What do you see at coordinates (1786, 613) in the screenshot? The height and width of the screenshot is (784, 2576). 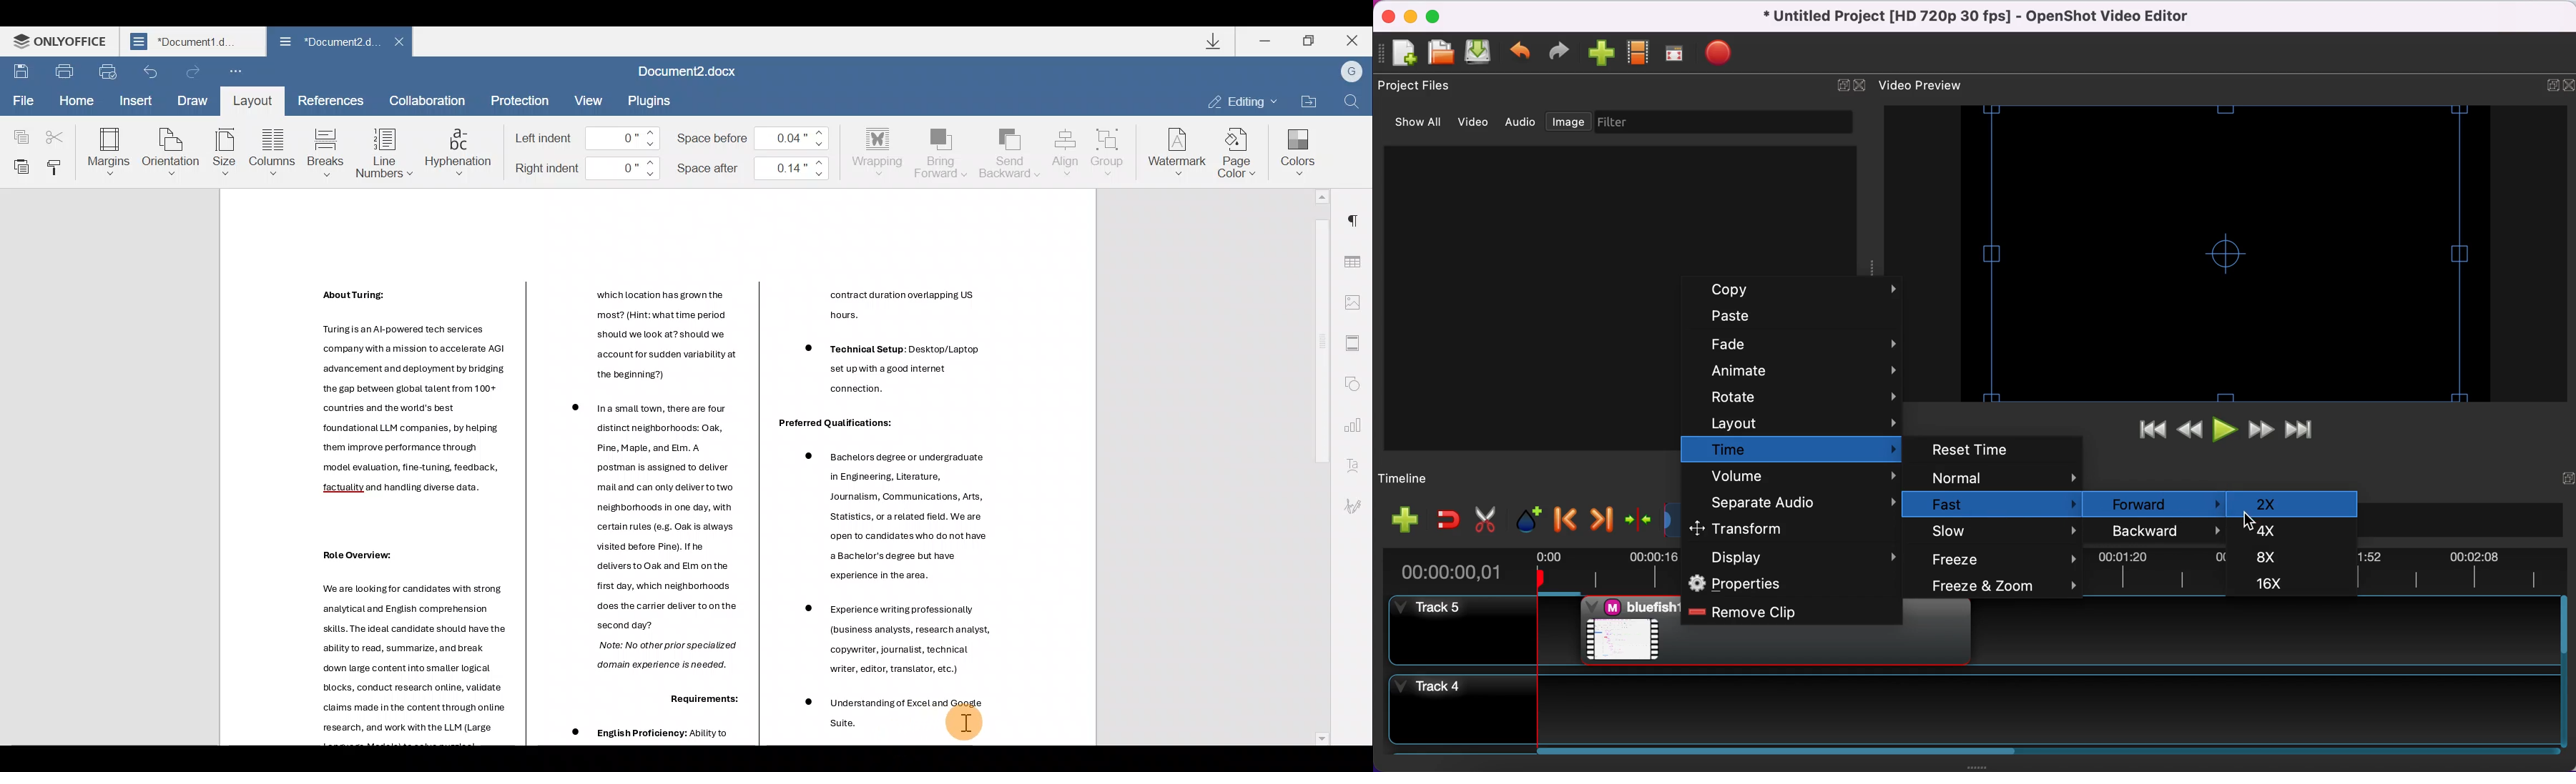 I see `remove clip` at bounding box center [1786, 613].